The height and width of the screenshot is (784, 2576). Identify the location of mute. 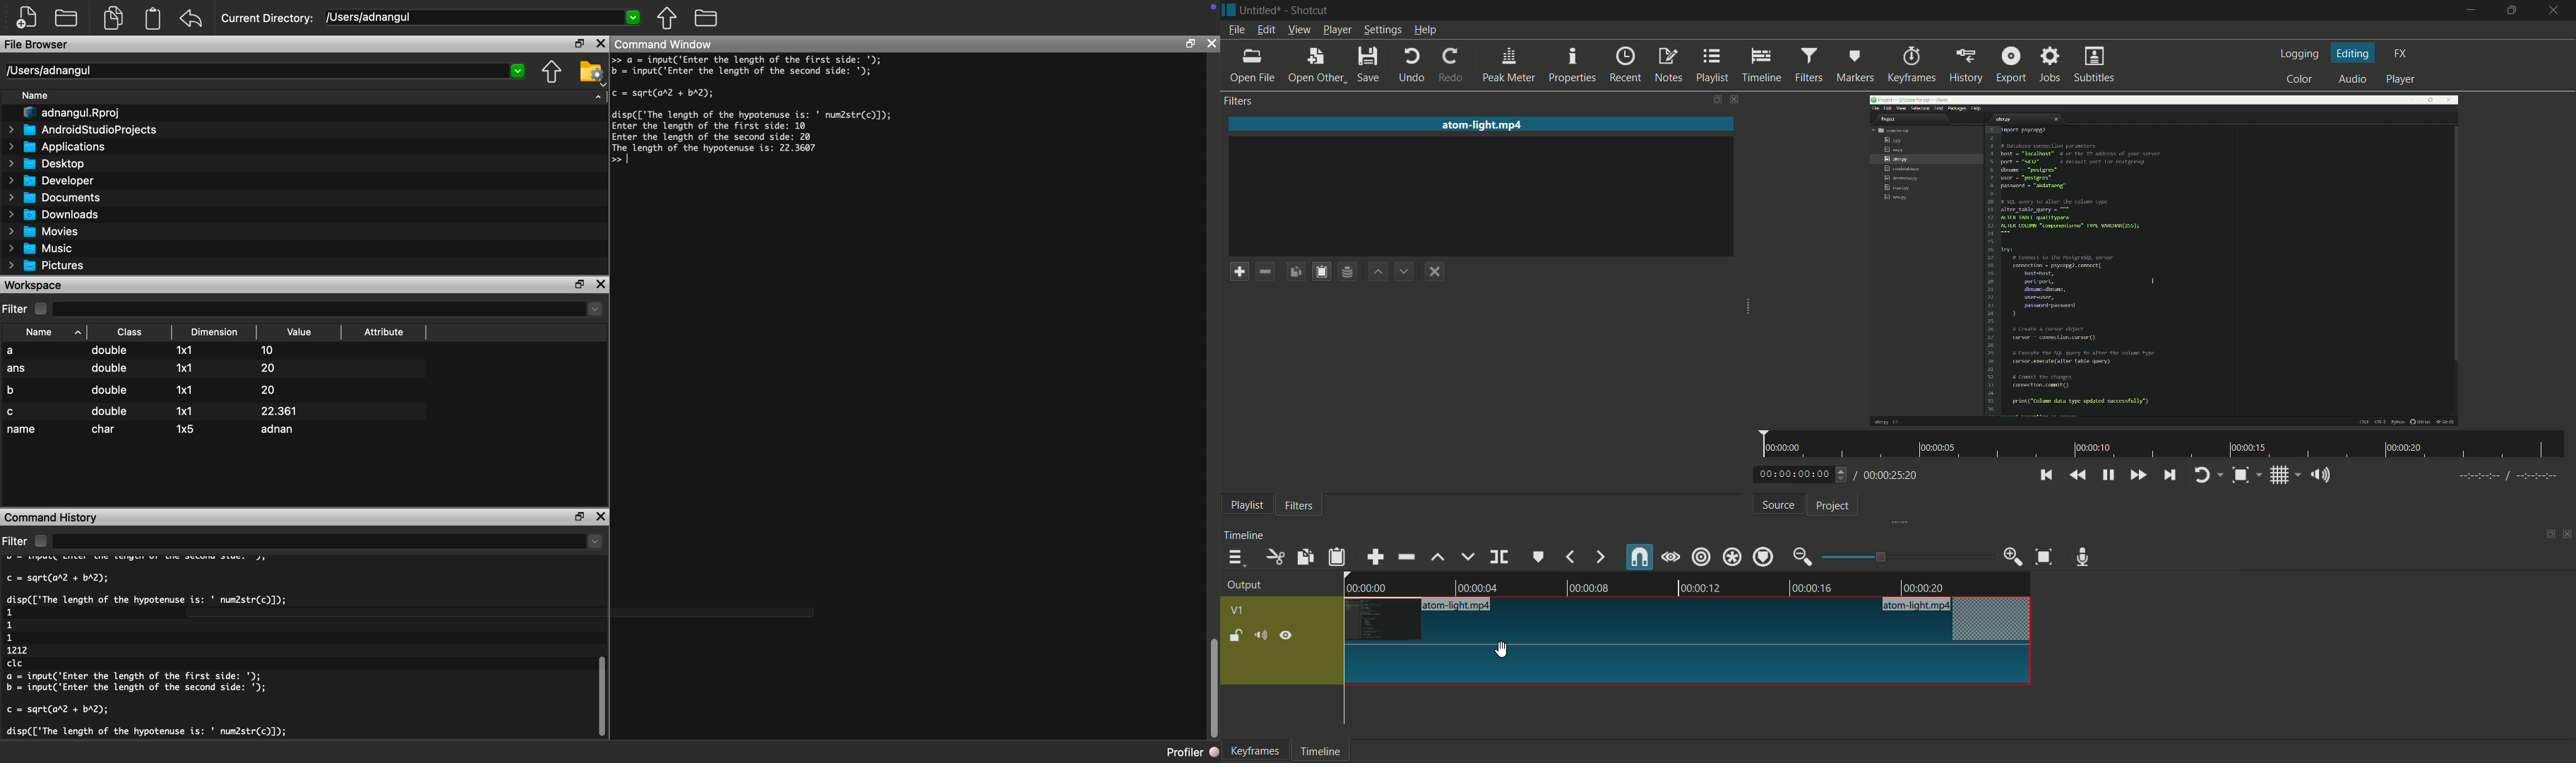
(1260, 636).